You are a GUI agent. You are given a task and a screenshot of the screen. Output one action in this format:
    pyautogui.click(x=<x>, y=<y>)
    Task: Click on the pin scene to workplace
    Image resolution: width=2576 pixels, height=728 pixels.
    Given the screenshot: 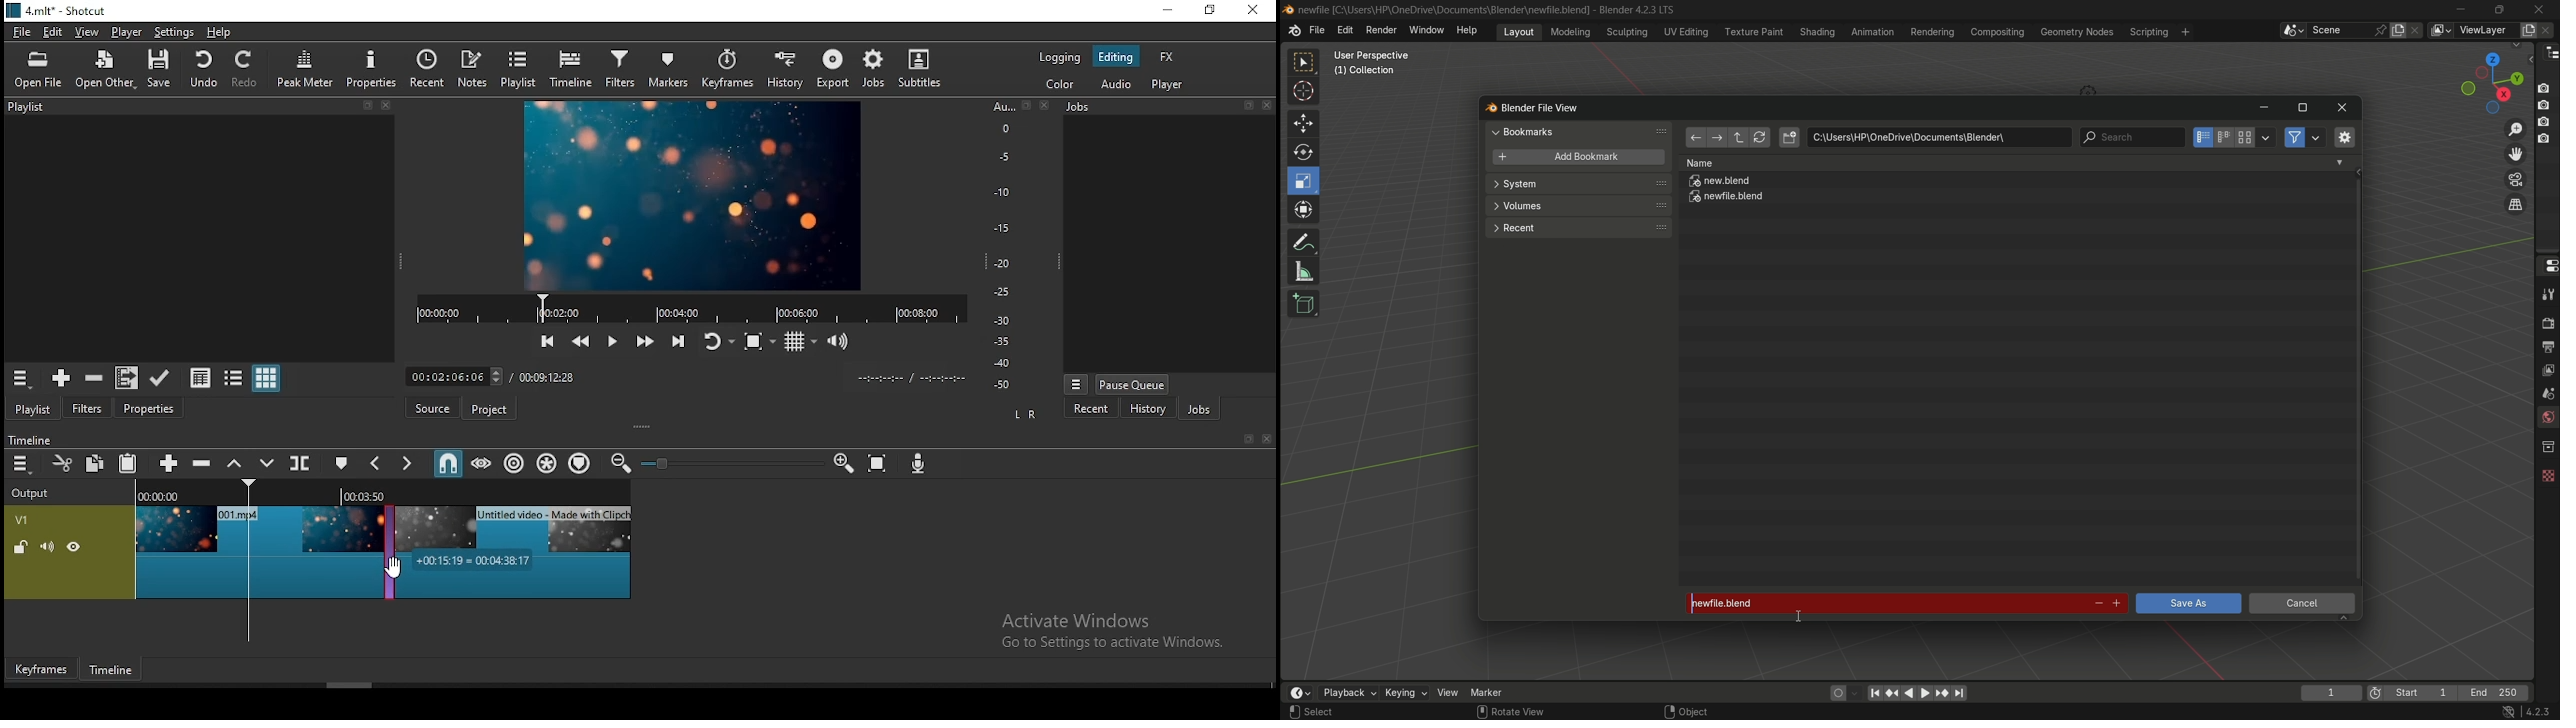 What is the action you would take?
    pyautogui.click(x=2382, y=30)
    